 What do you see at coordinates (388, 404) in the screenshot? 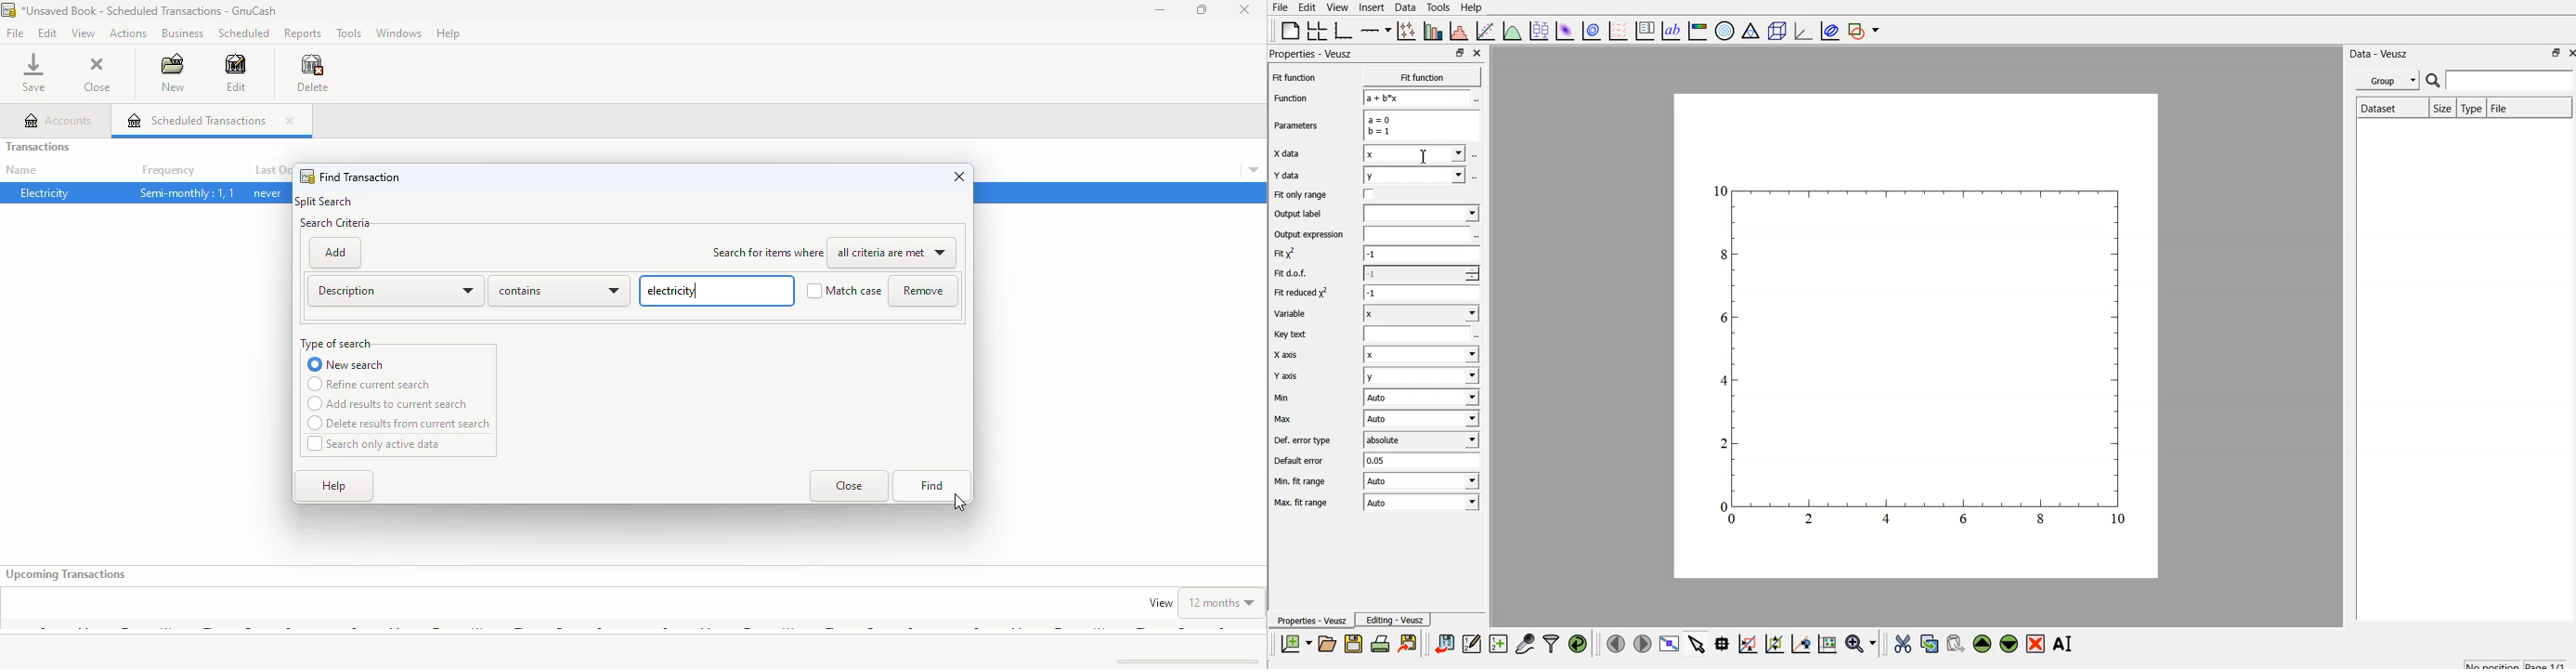
I see `add results to current search` at bounding box center [388, 404].